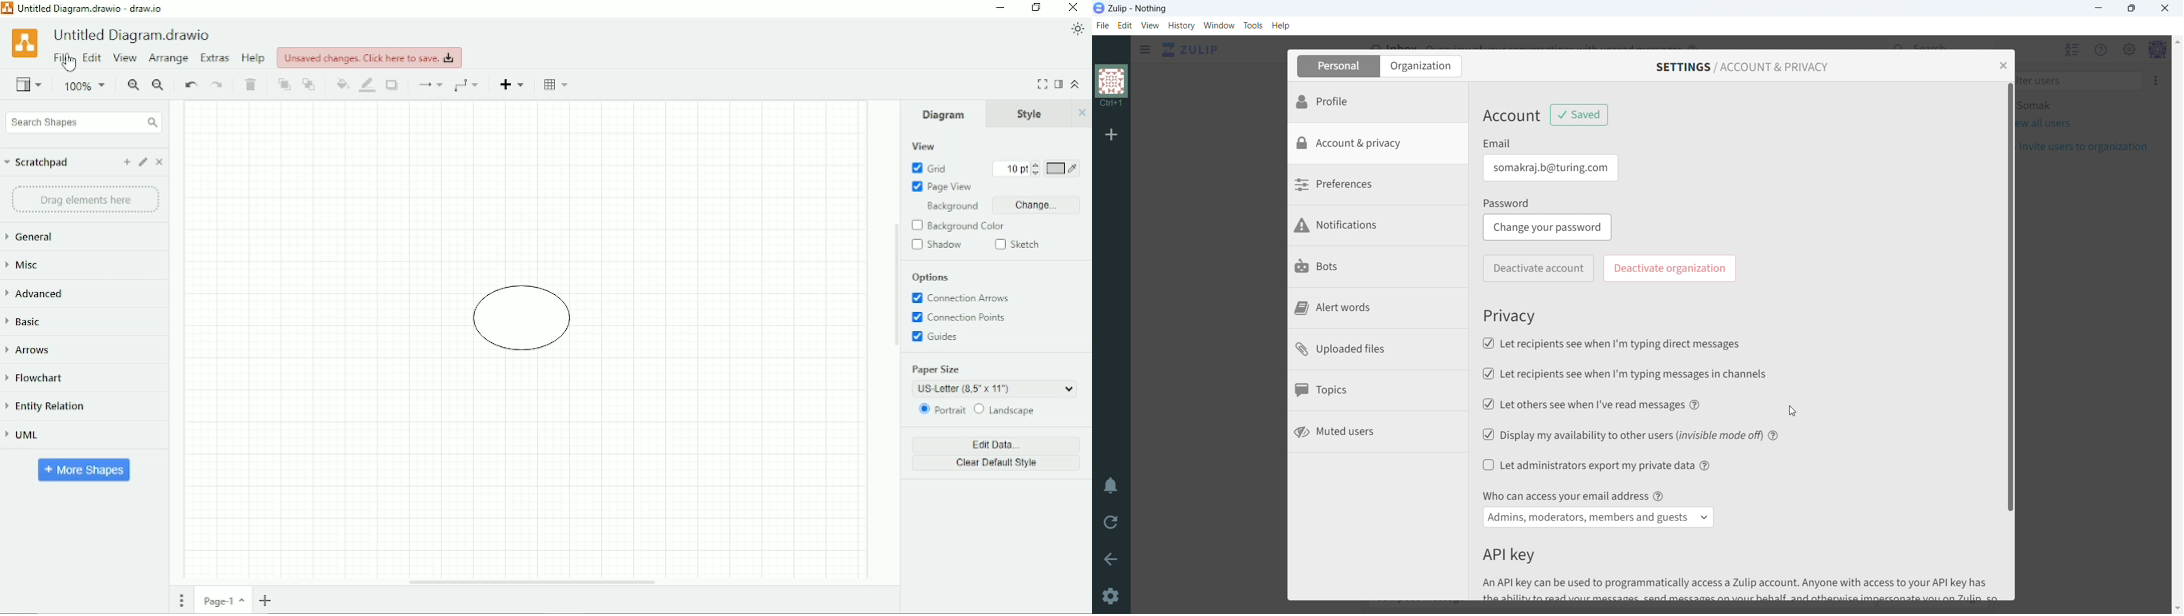 The width and height of the screenshot is (2184, 616). Describe the element at coordinates (1112, 598) in the screenshot. I see `settings` at that location.